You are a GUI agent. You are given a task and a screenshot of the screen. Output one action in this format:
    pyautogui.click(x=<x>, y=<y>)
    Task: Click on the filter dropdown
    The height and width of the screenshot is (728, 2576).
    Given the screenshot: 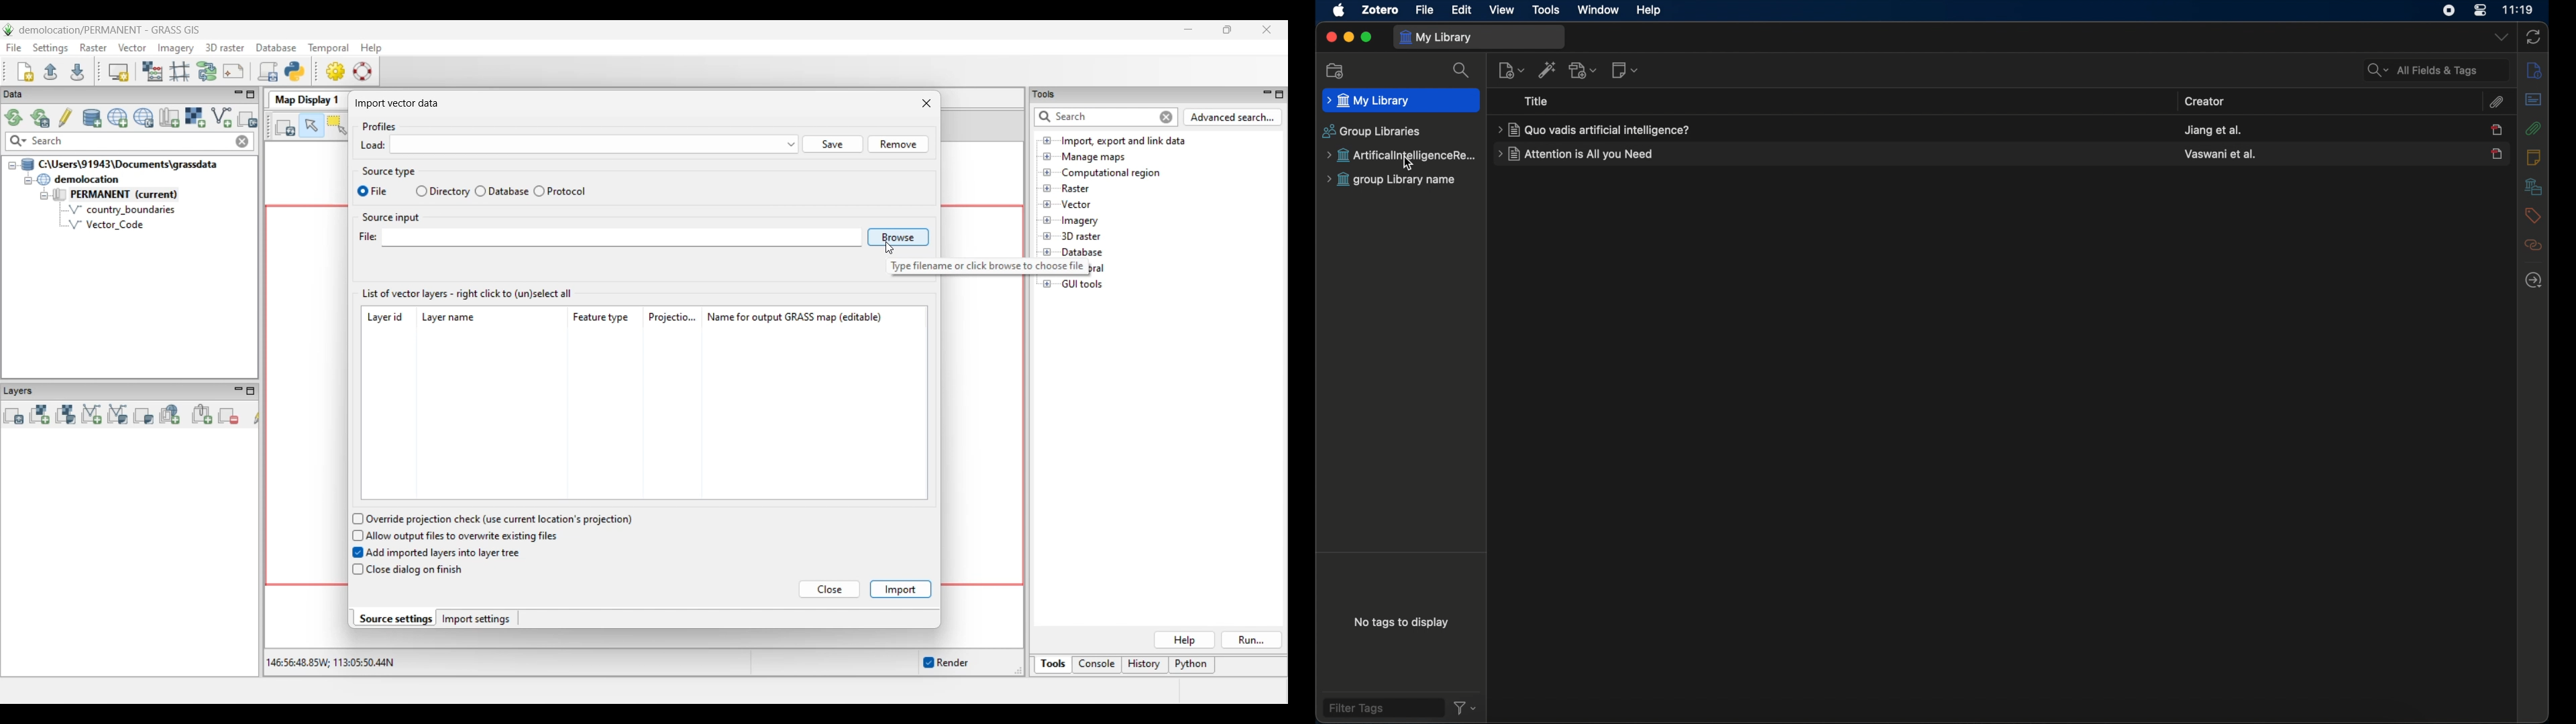 What is the action you would take?
    pyautogui.click(x=1465, y=708)
    